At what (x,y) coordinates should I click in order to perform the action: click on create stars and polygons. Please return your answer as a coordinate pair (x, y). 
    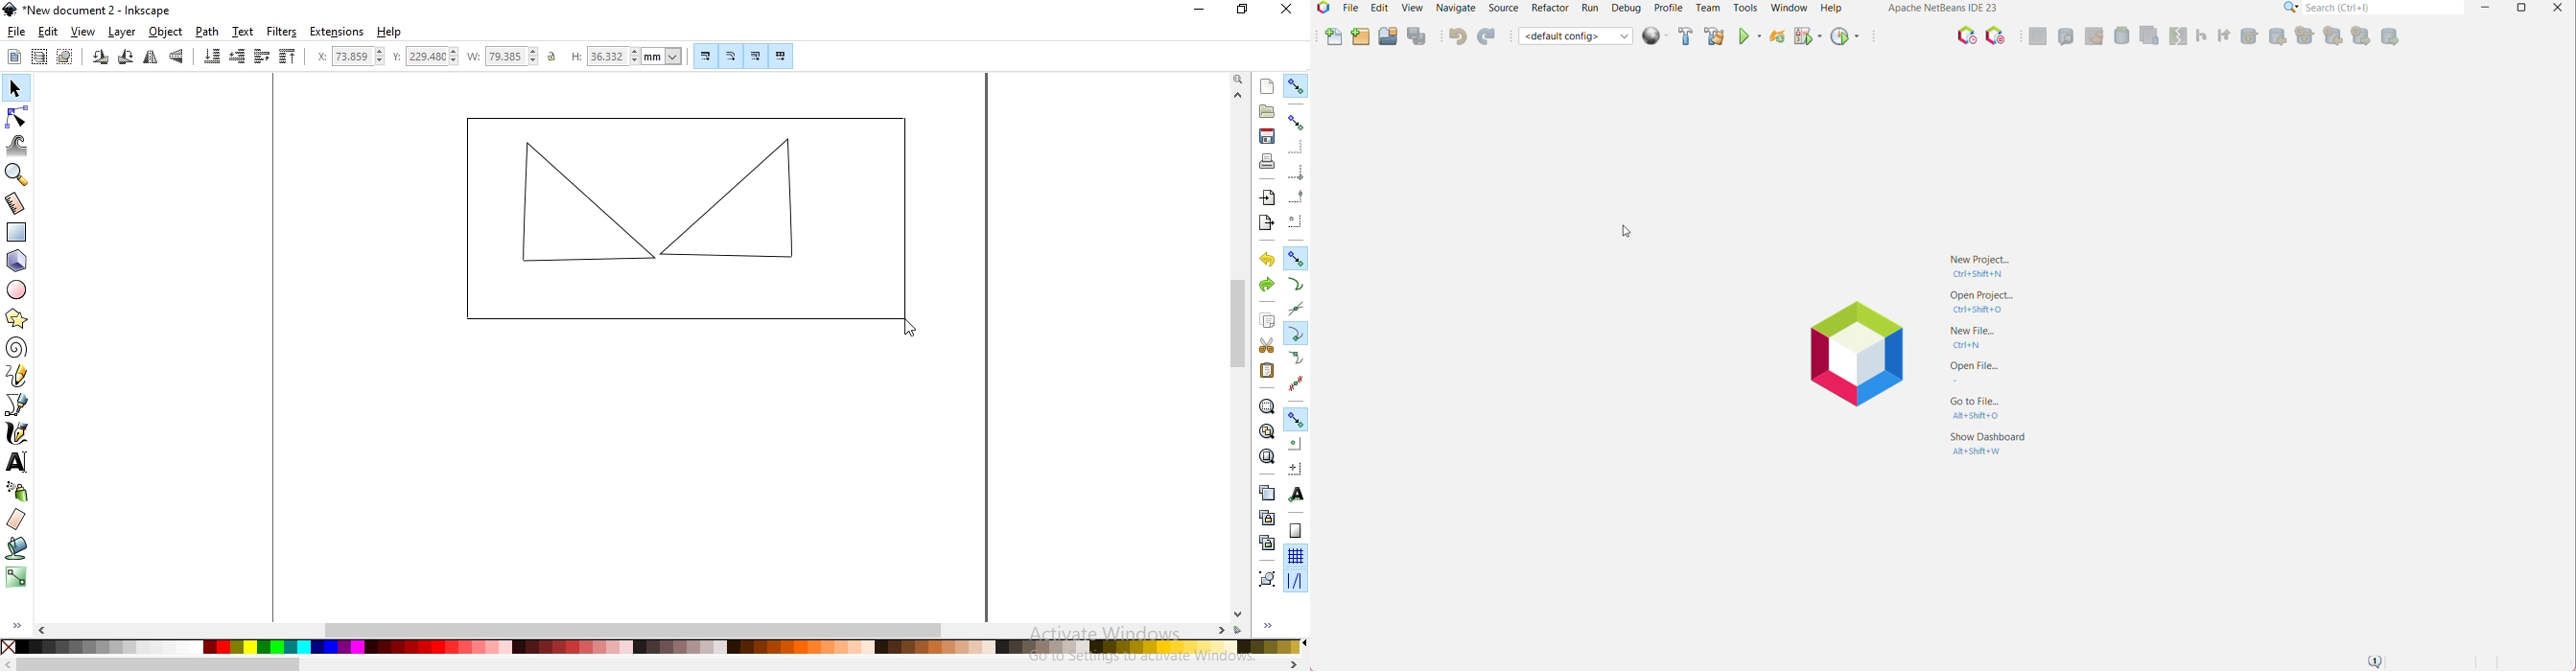
    Looking at the image, I should click on (18, 318).